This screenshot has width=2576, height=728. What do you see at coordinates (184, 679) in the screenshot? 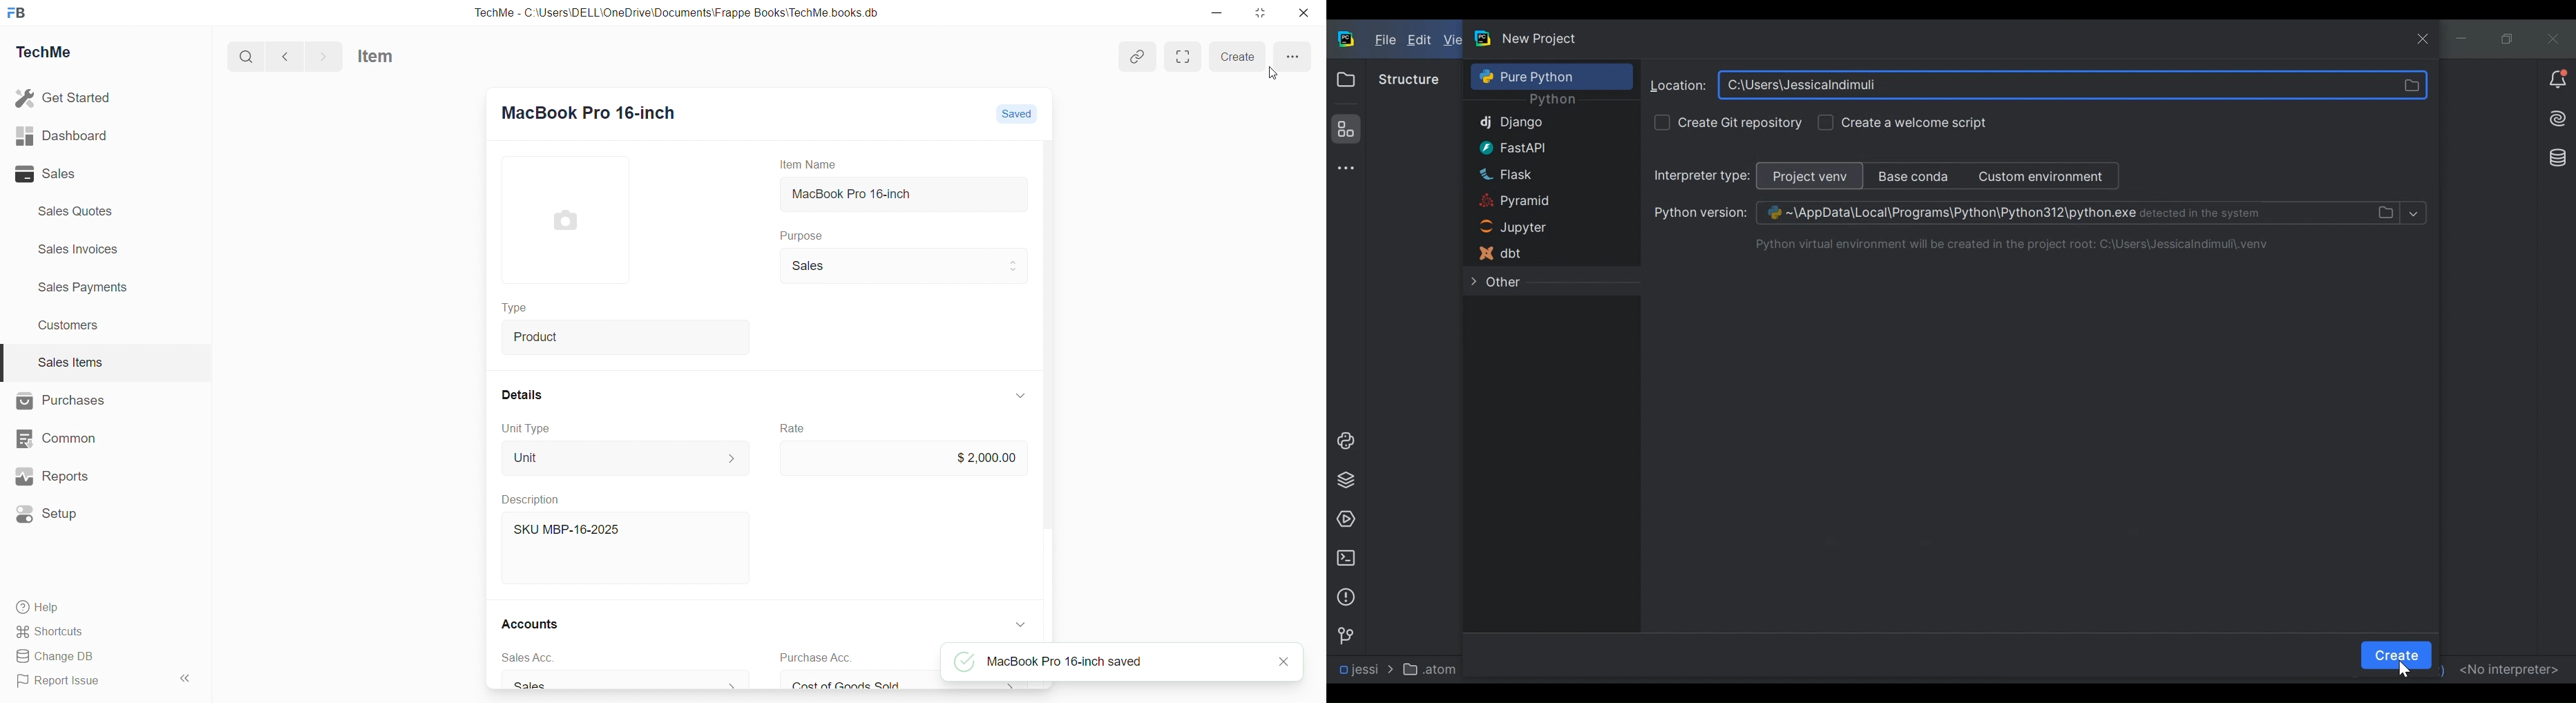
I see `<<` at bounding box center [184, 679].